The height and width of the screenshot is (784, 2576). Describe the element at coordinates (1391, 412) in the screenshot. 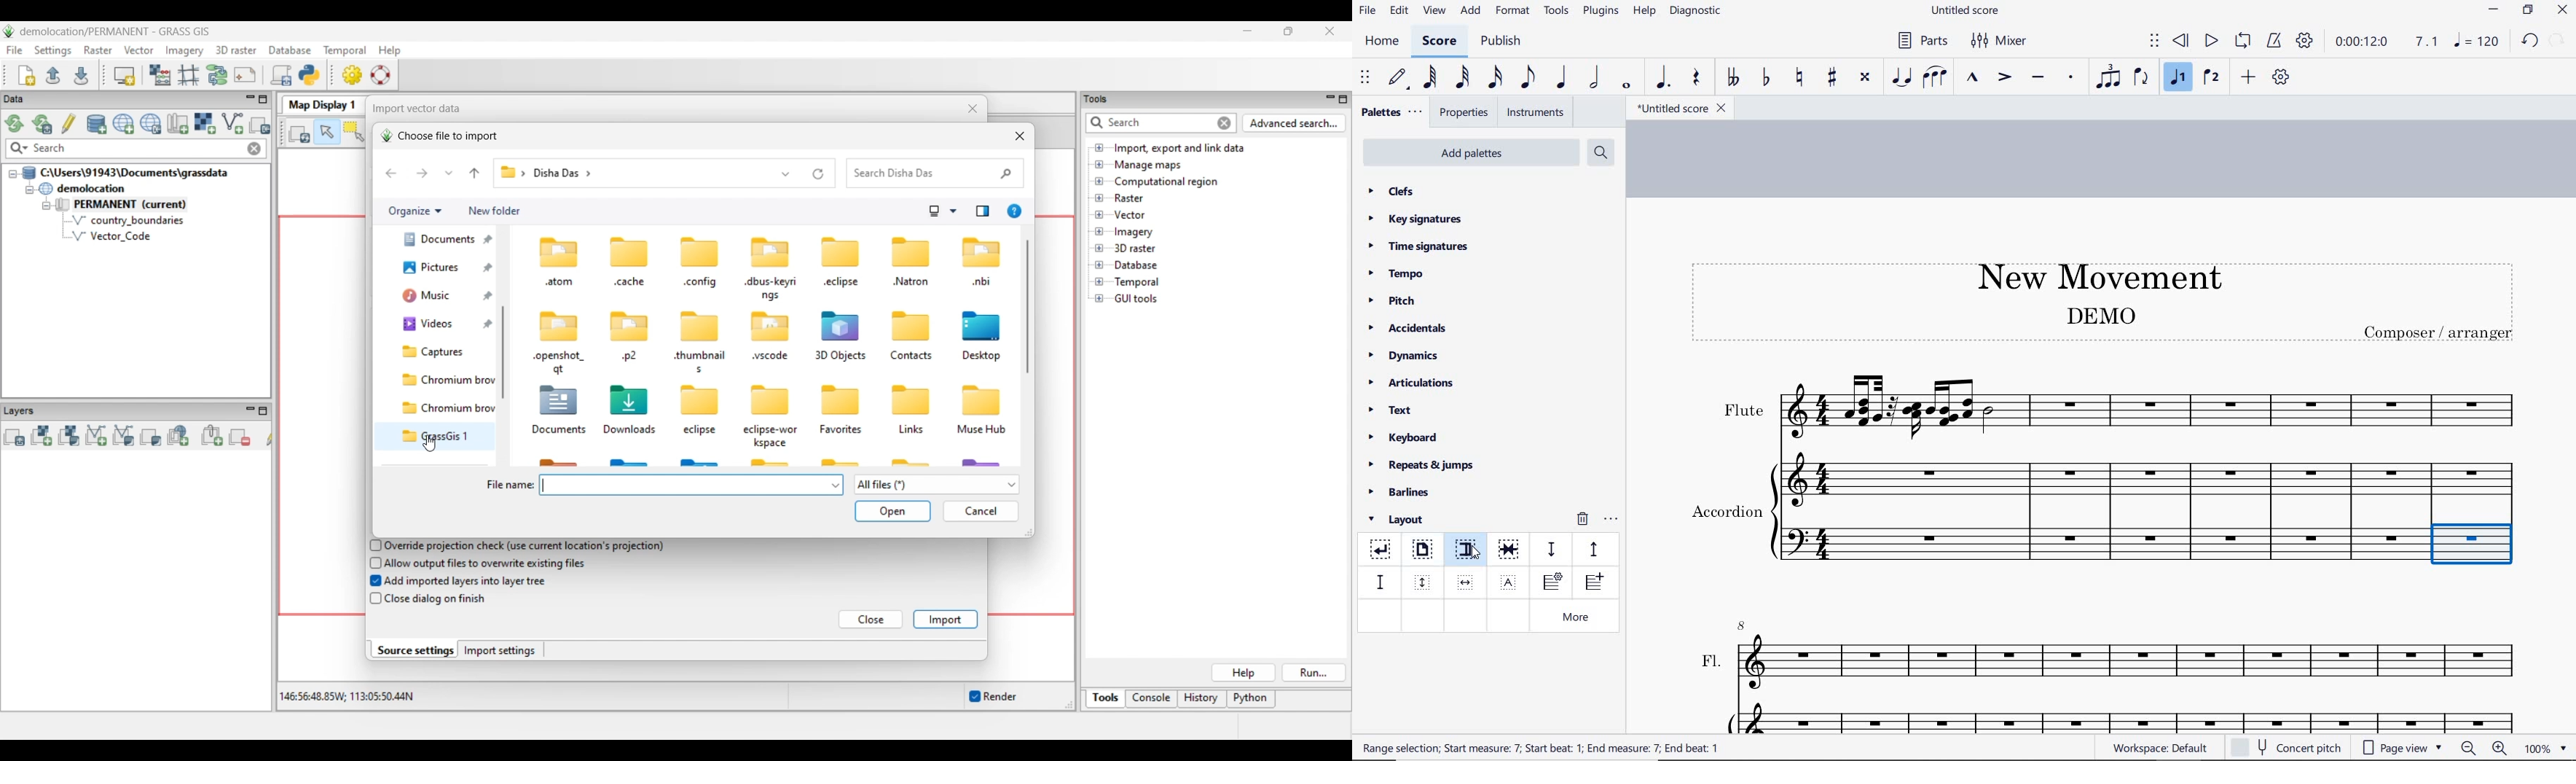

I see `text` at that location.